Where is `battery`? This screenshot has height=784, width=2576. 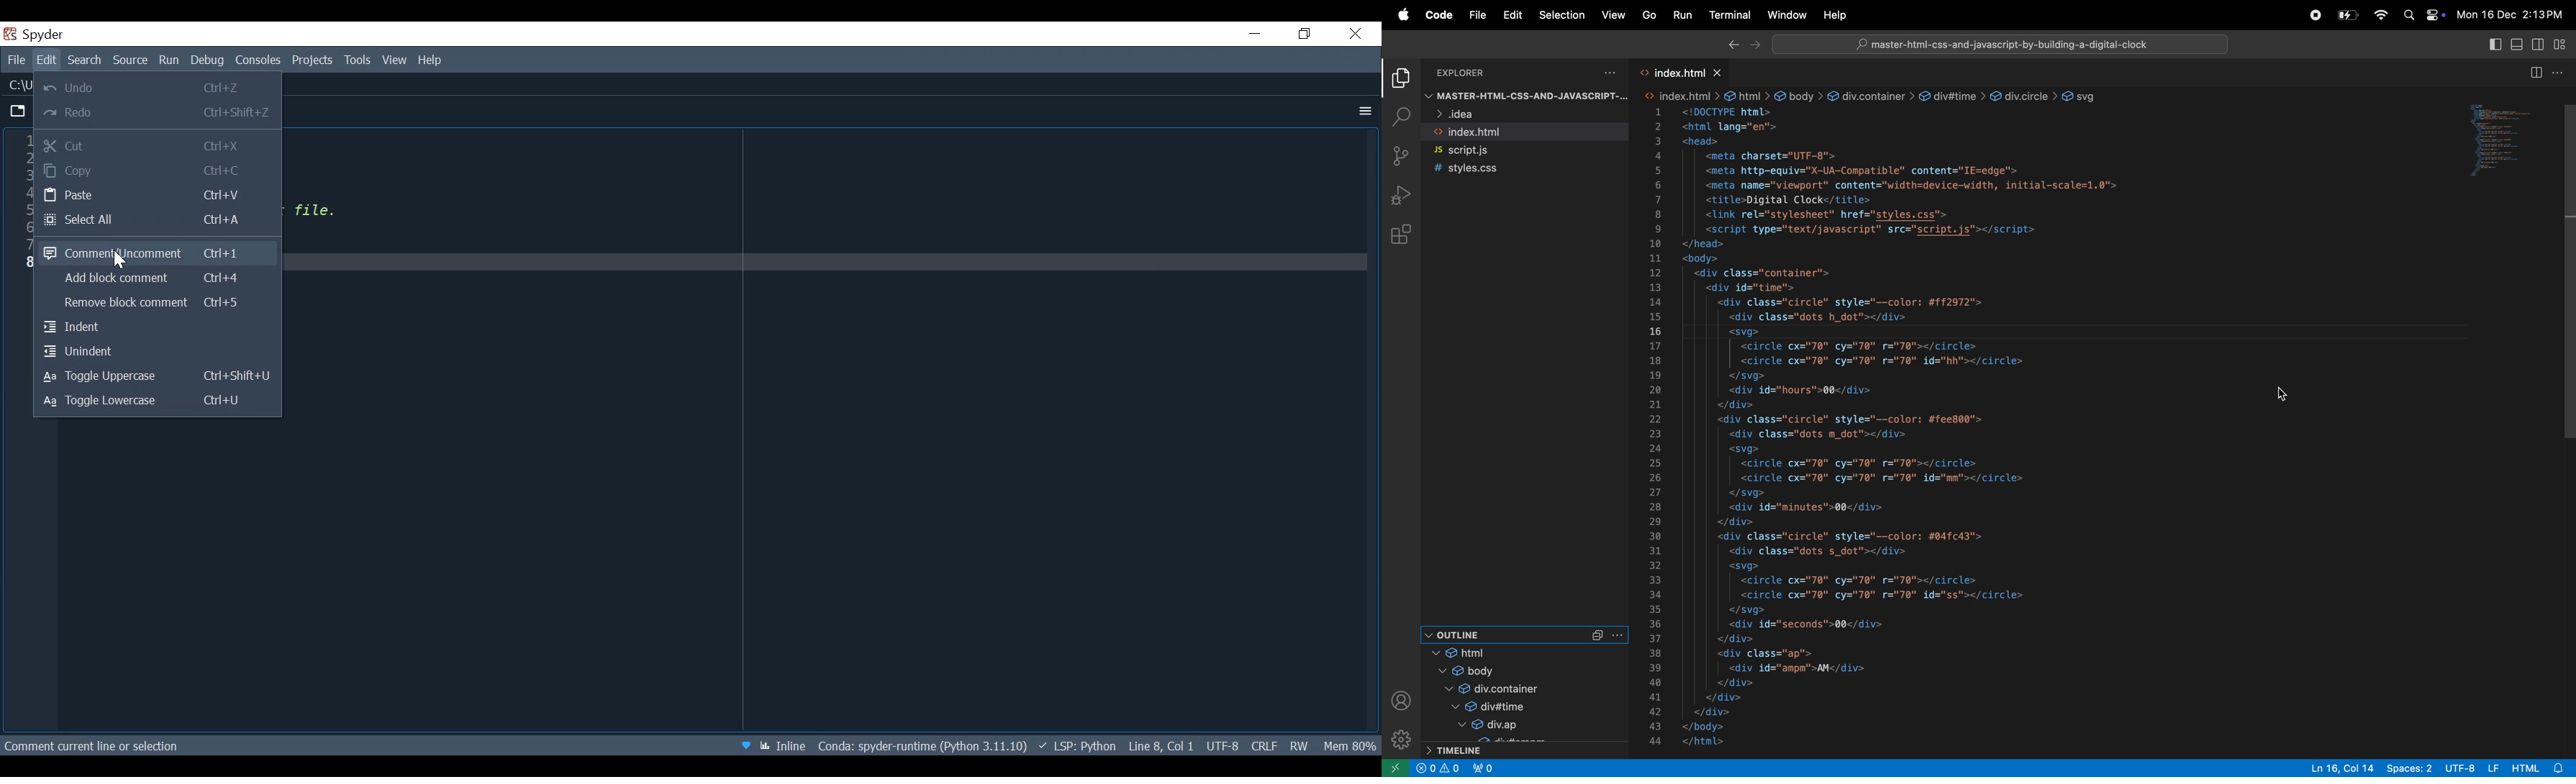
battery is located at coordinates (2348, 15).